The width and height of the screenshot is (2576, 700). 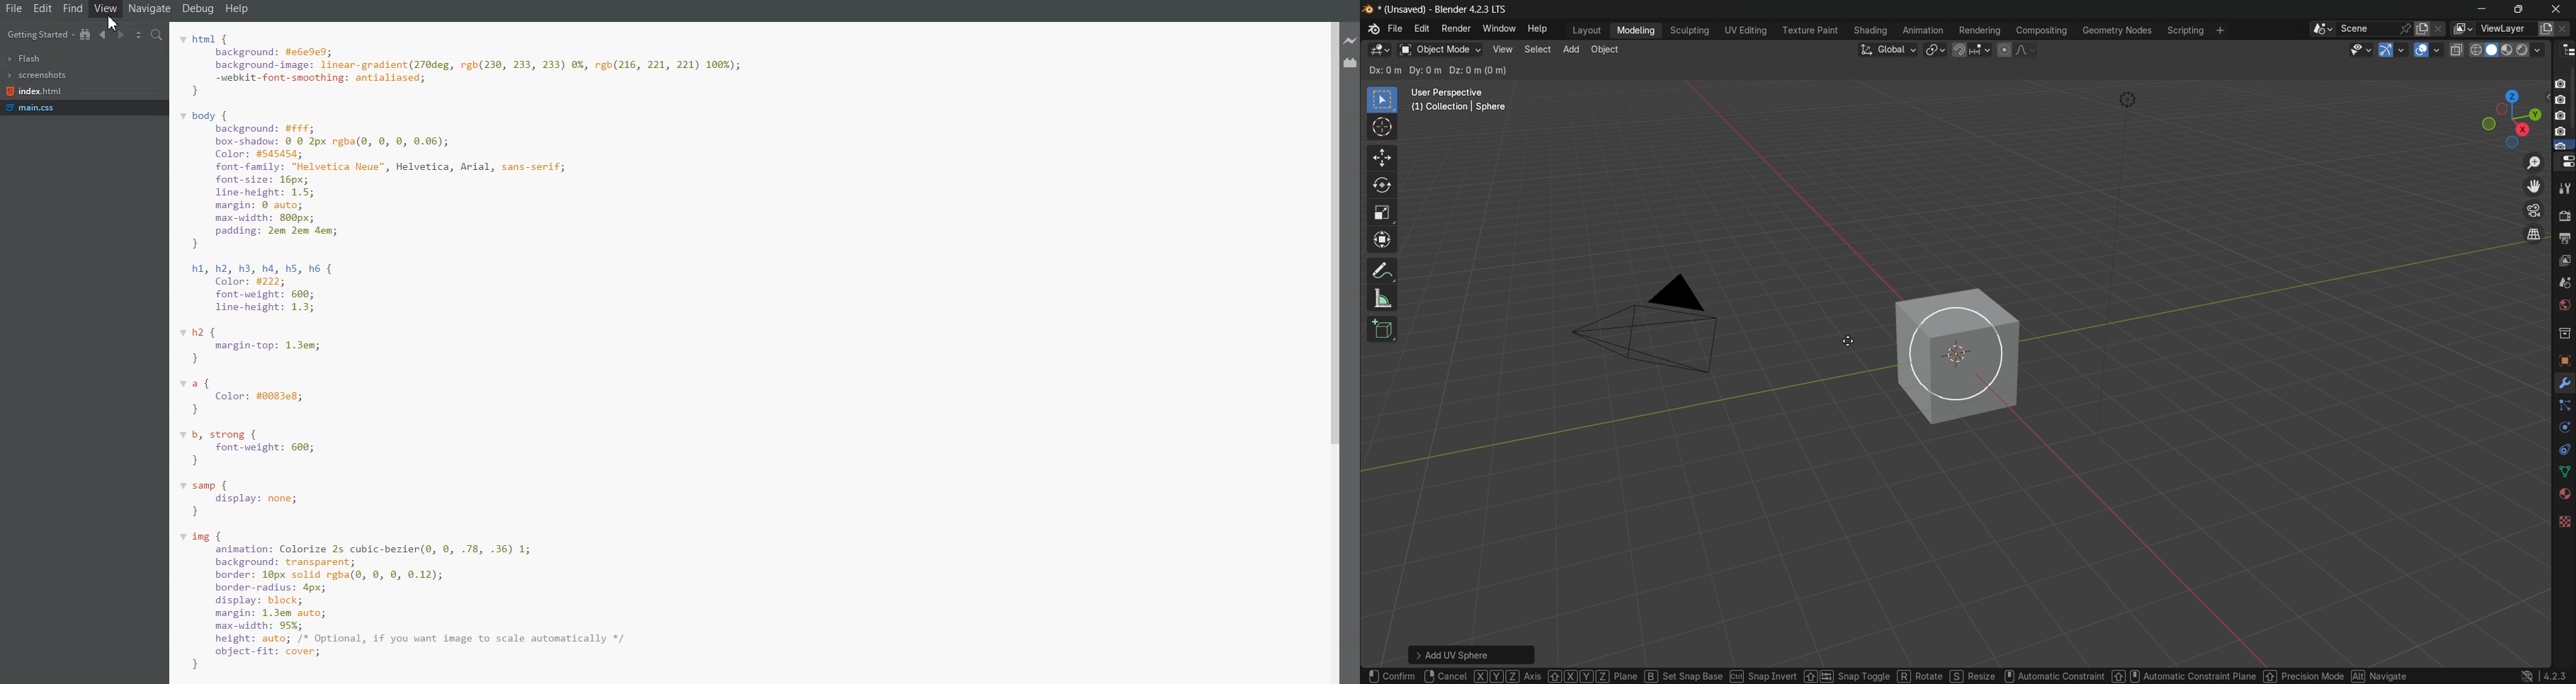 What do you see at coordinates (1810, 32) in the screenshot?
I see `texture paint menu` at bounding box center [1810, 32].